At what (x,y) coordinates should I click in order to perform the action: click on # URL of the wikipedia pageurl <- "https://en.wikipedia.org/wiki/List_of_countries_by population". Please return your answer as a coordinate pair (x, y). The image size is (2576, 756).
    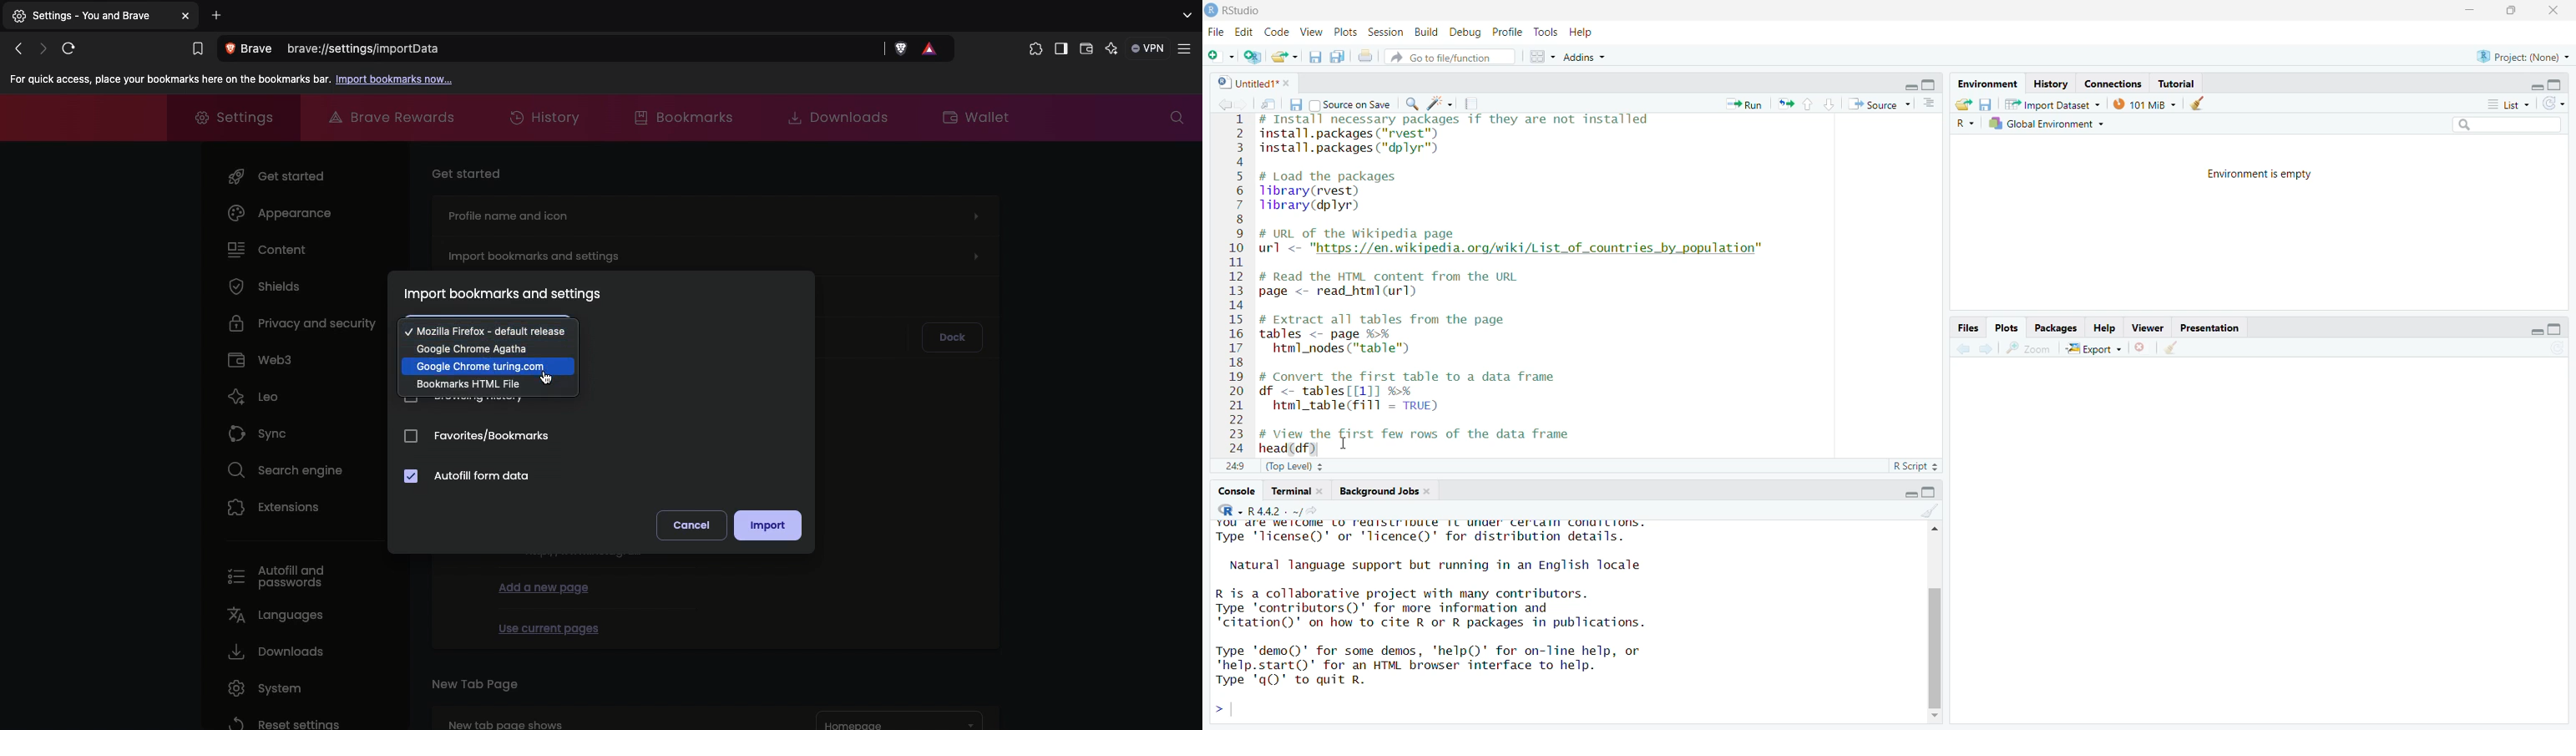
    Looking at the image, I should click on (1514, 243).